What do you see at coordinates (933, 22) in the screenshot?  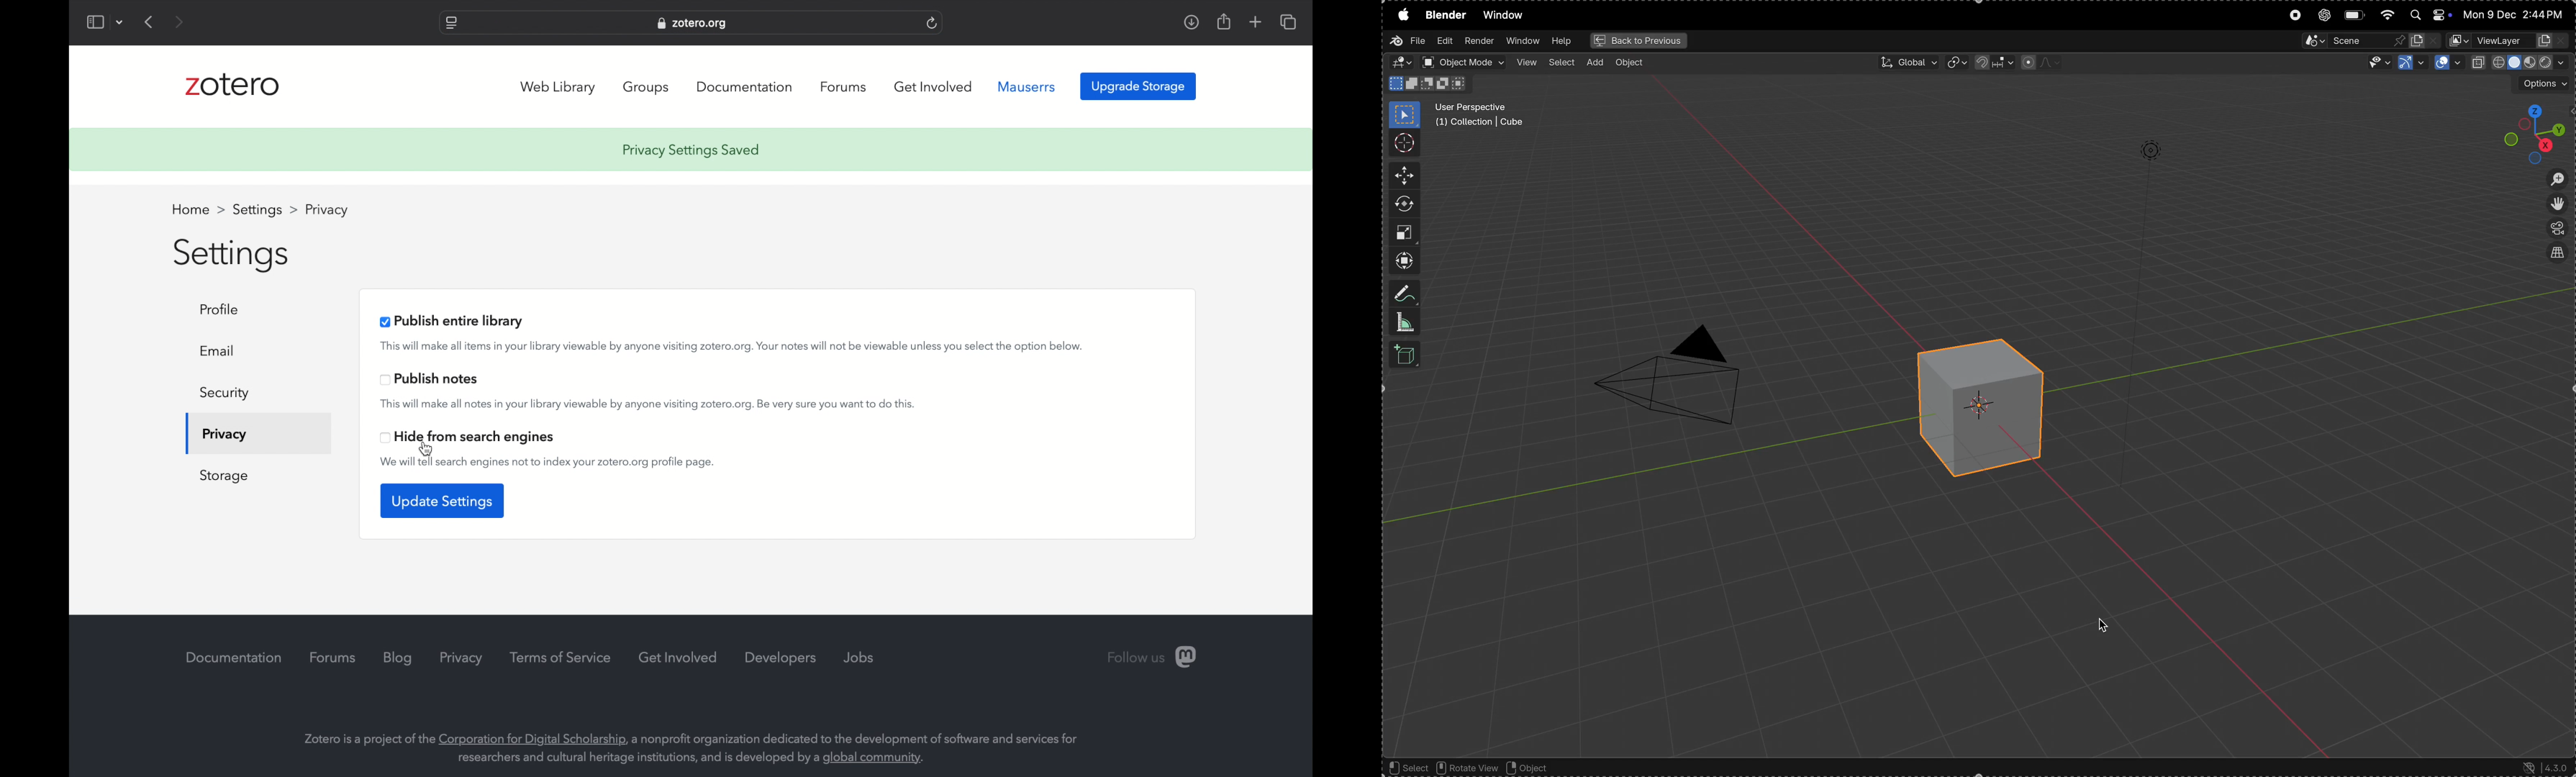 I see `refresh` at bounding box center [933, 22].